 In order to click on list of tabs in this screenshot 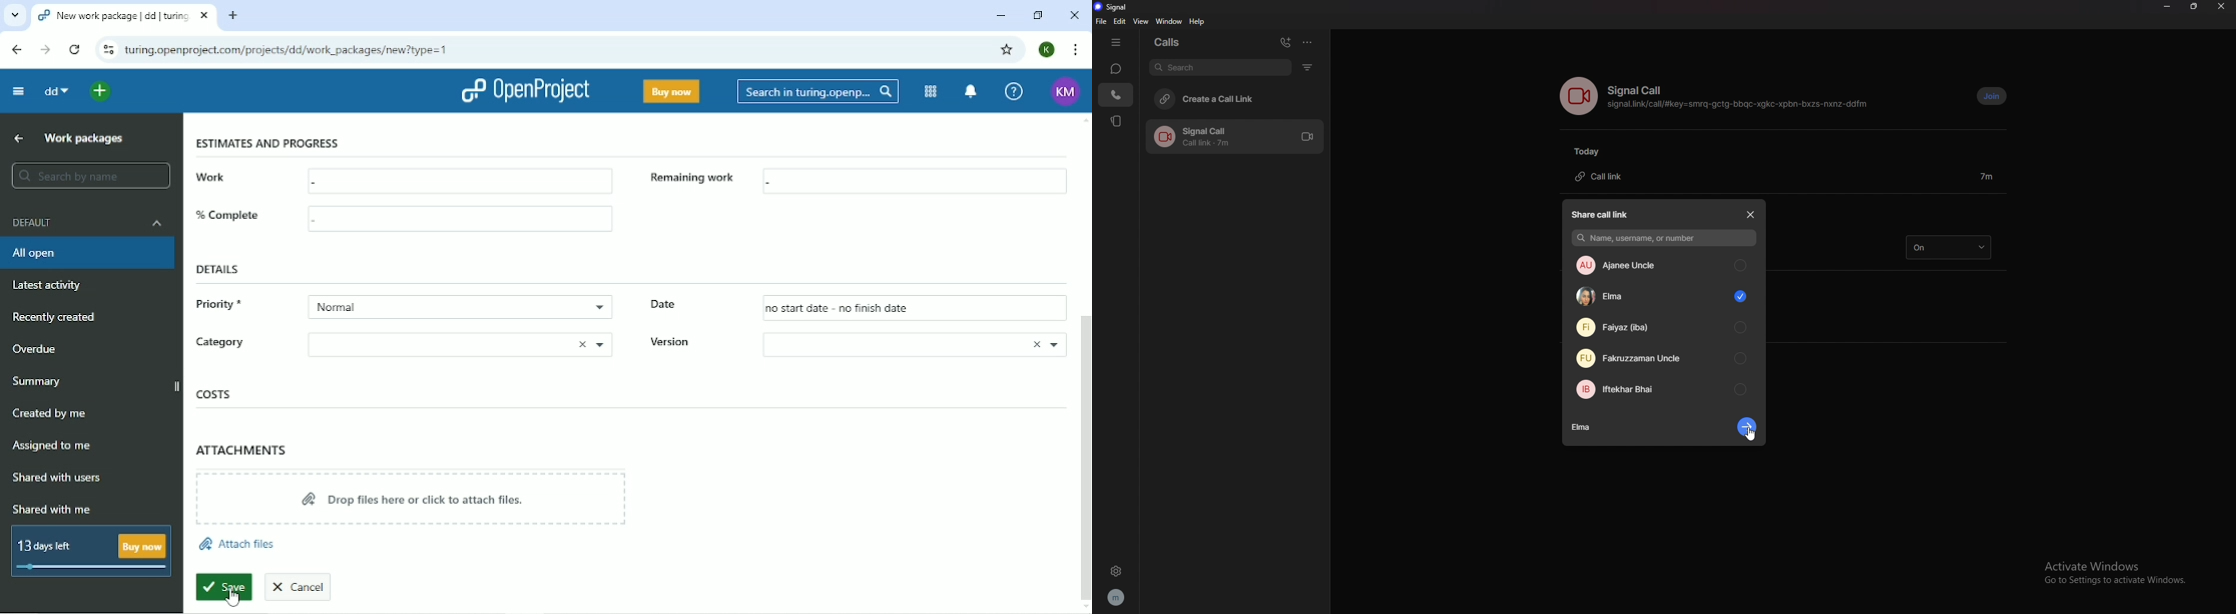, I will do `click(14, 13)`.